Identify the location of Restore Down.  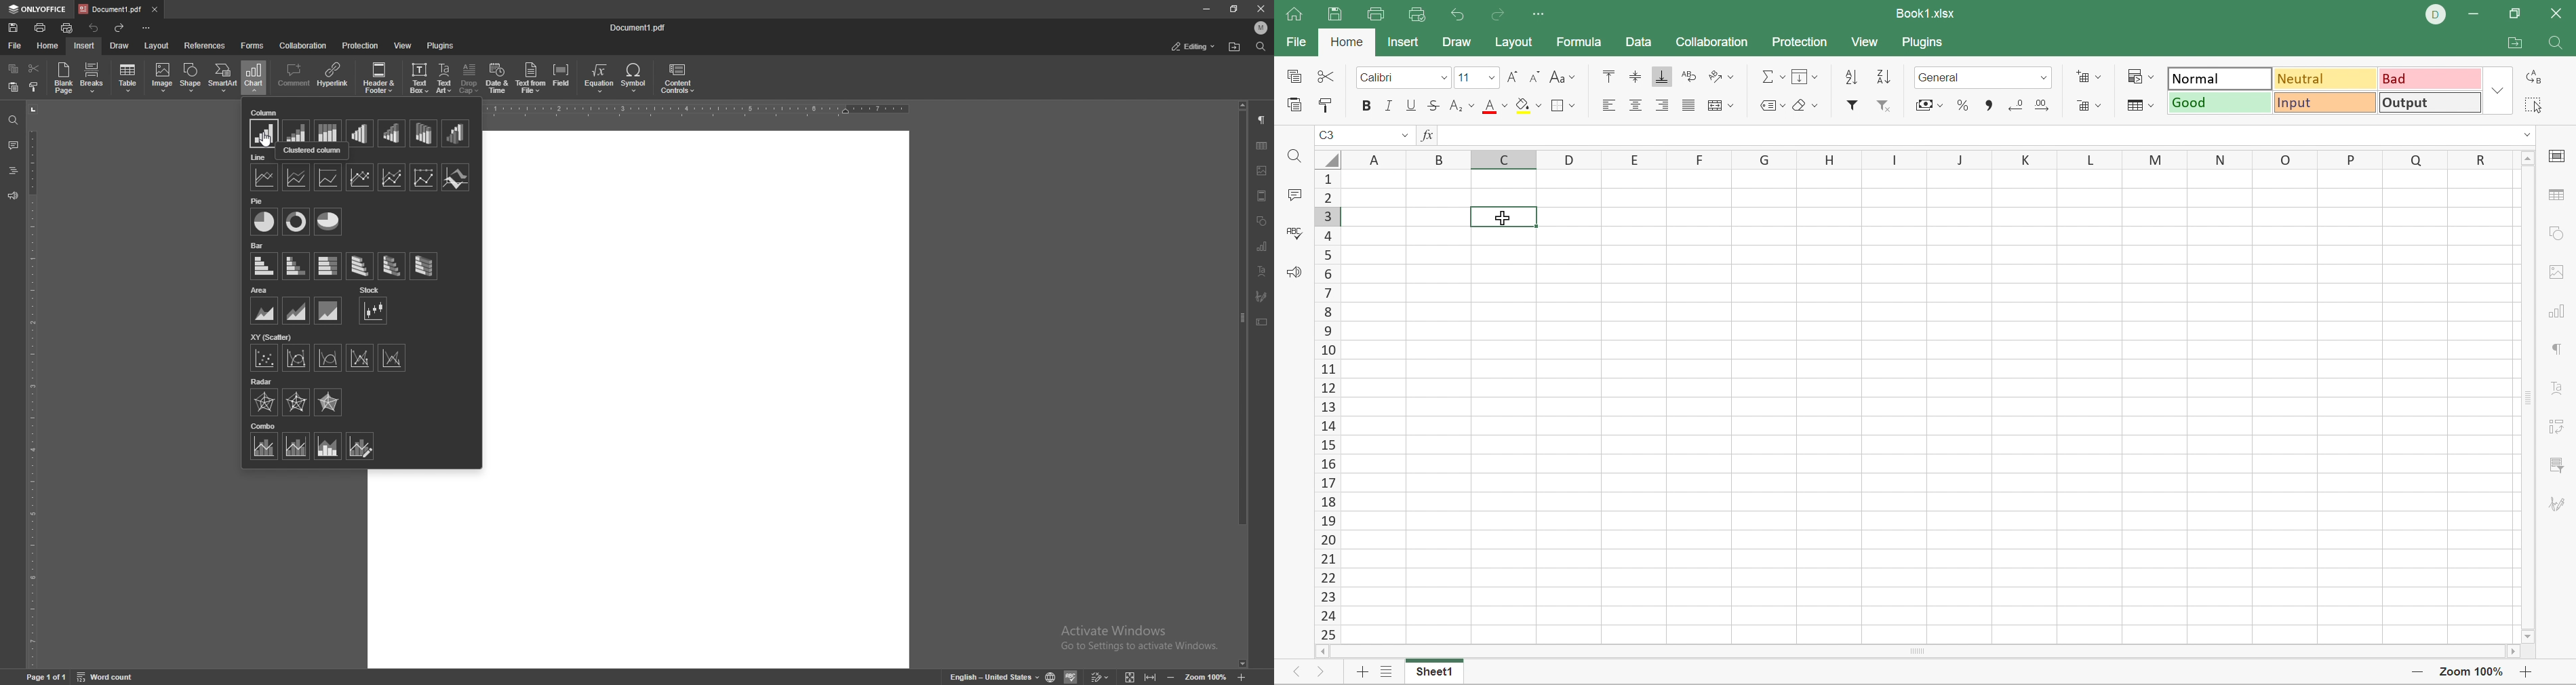
(2516, 12).